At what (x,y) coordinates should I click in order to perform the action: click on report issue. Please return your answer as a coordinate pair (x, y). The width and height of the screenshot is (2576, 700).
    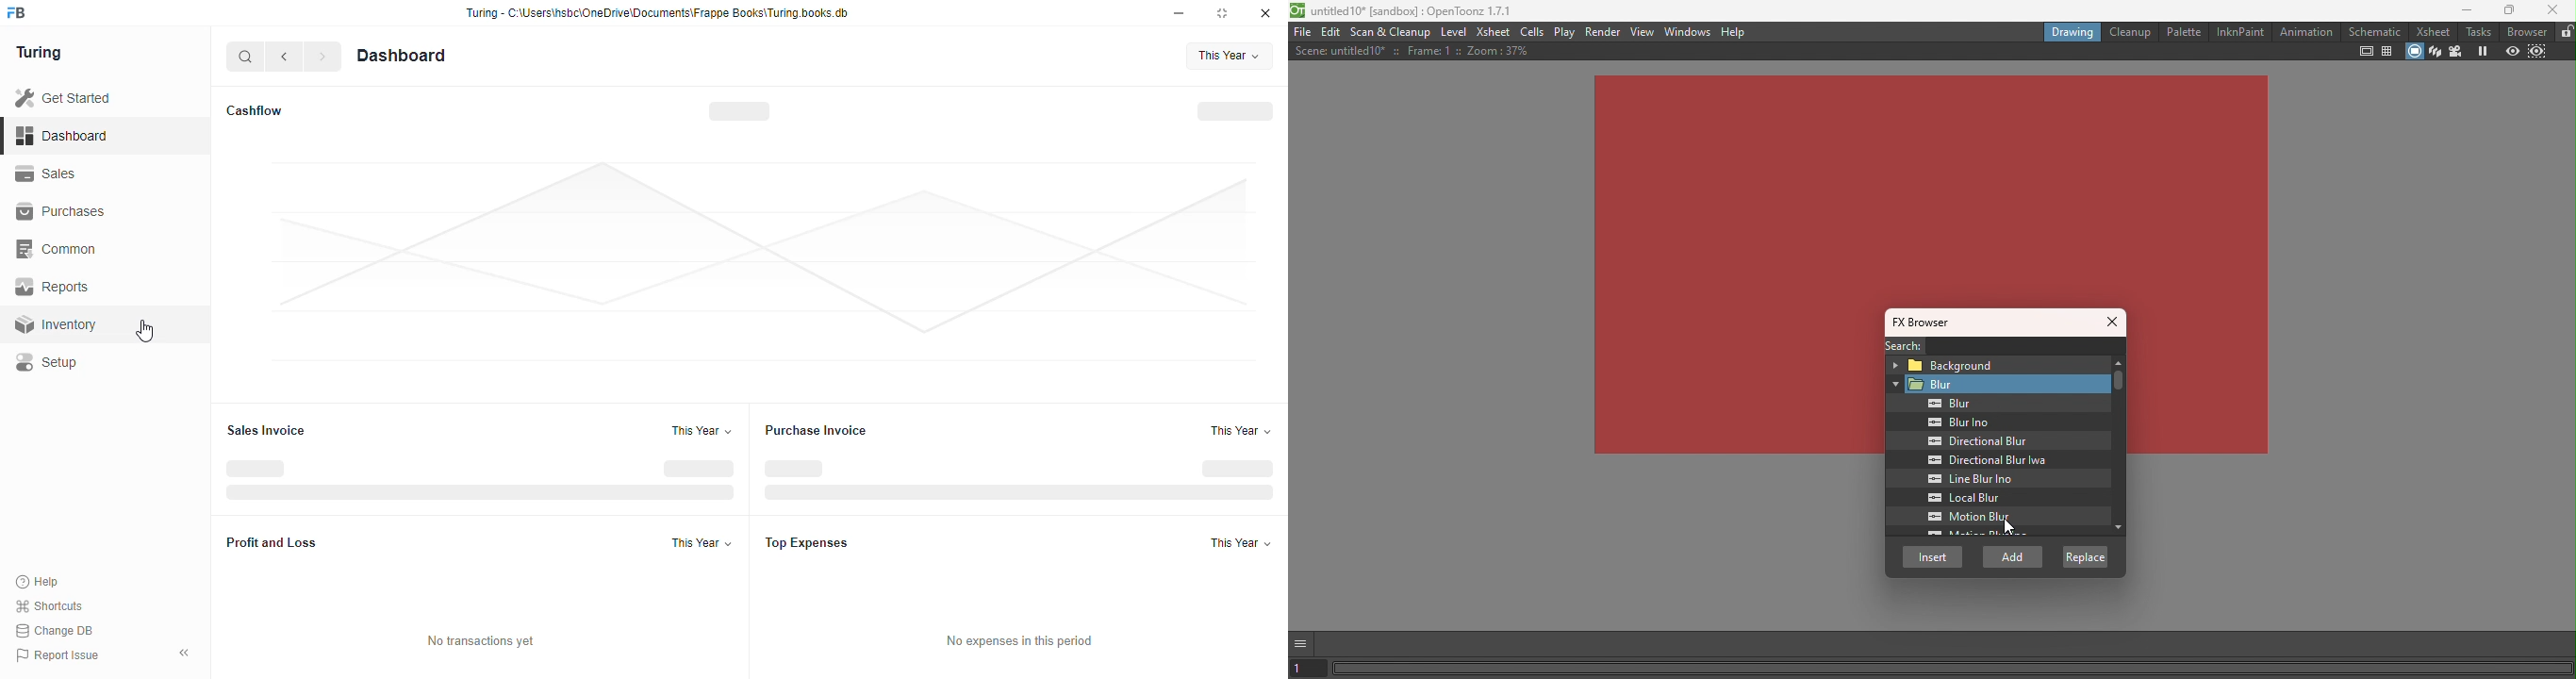
    Looking at the image, I should click on (58, 654).